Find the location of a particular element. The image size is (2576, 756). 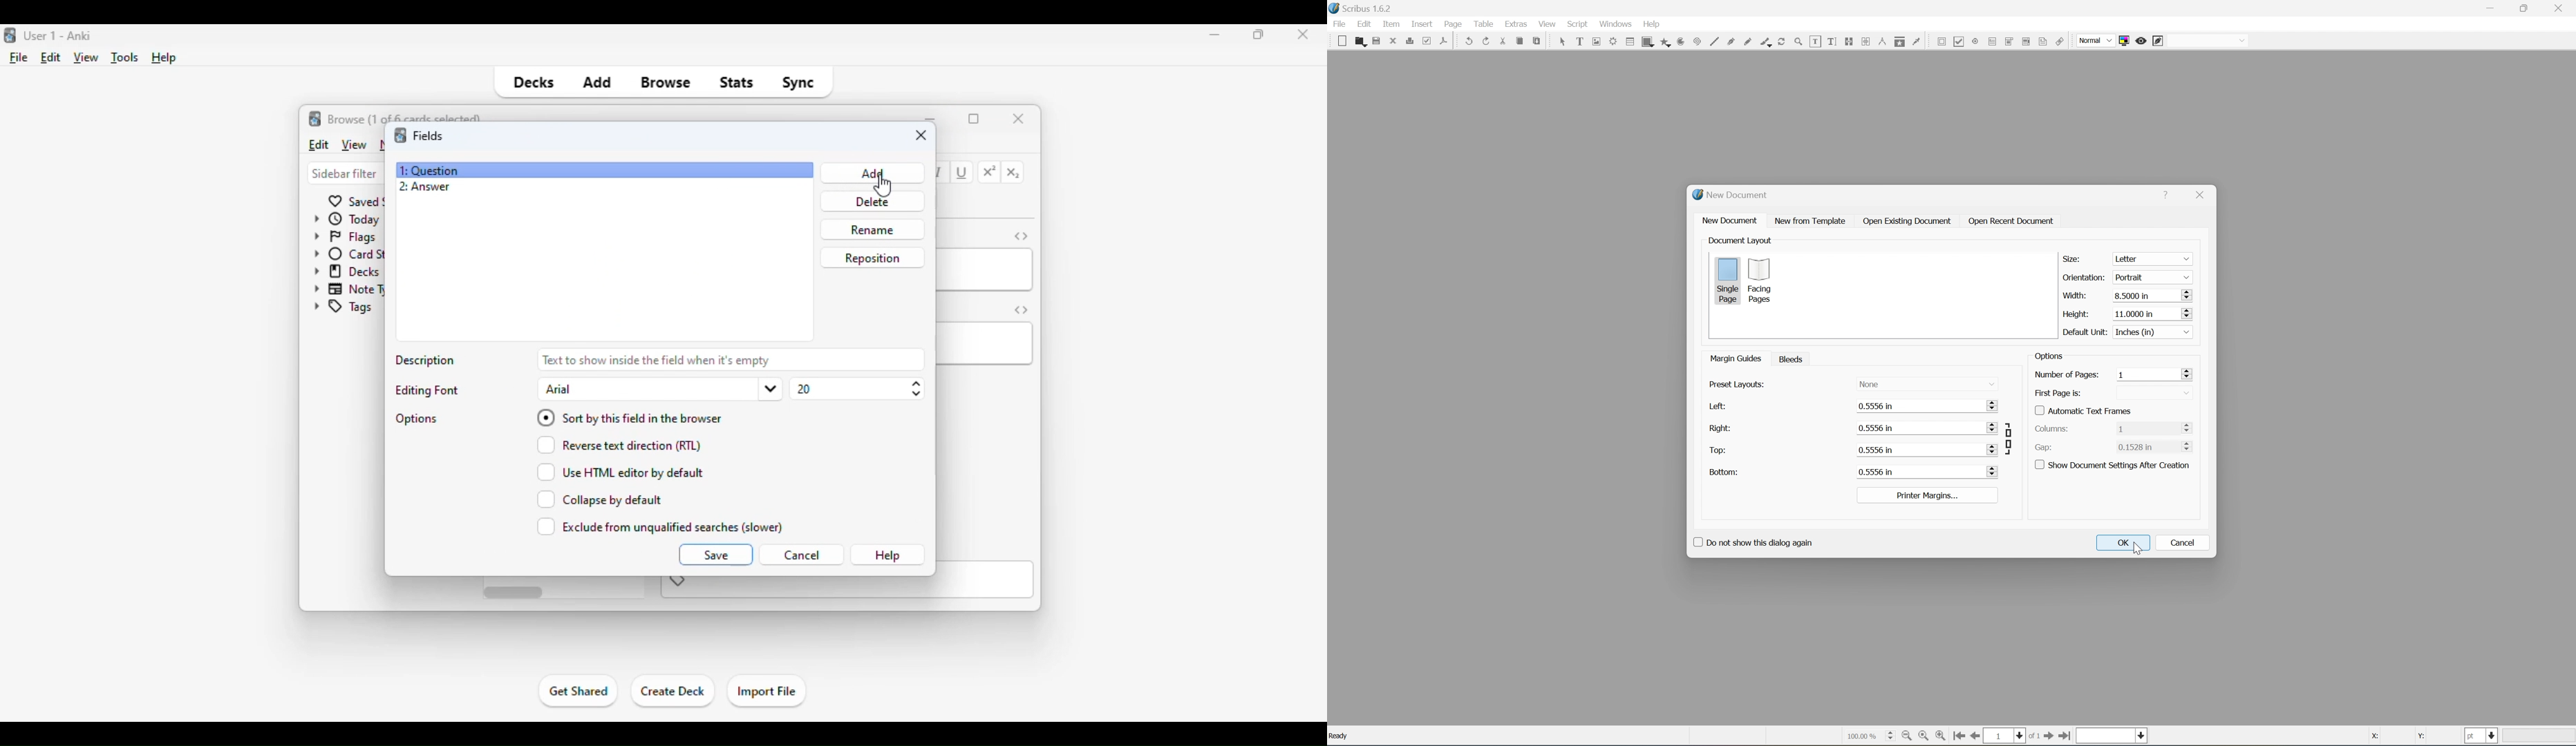

zoom out is located at coordinates (1907, 738).